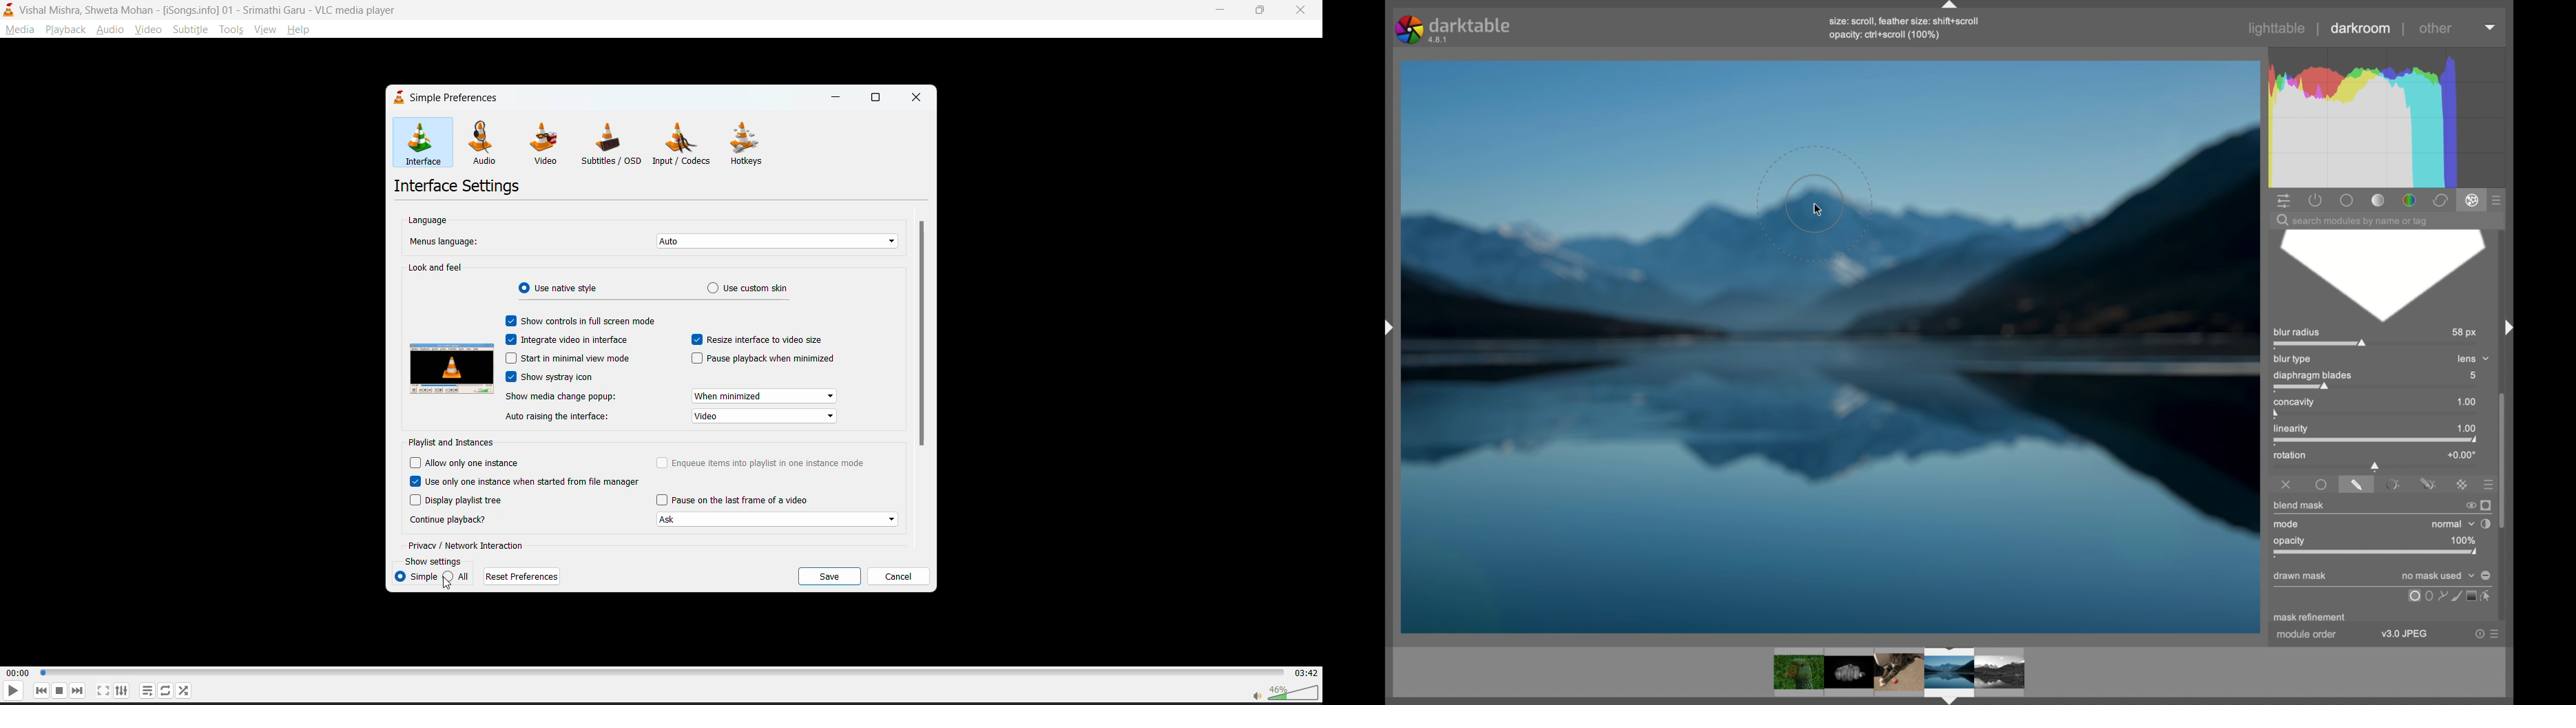  What do you see at coordinates (2314, 380) in the screenshot?
I see `diaphragm blades` at bounding box center [2314, 380].